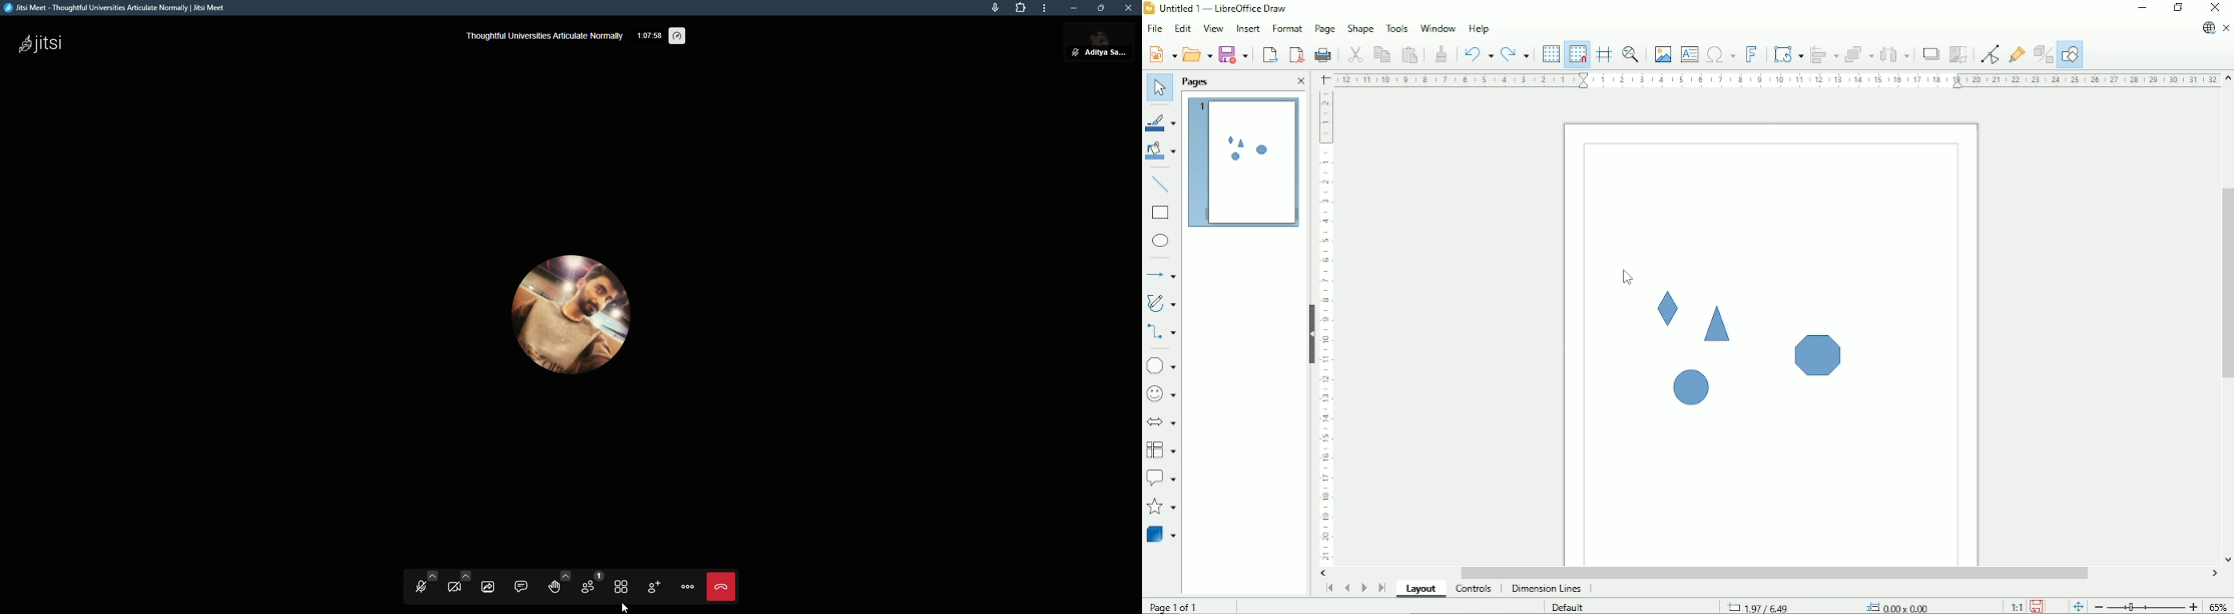 The width and height of the screenshot is (2240, 616). What do you see at coordinates (1157, 87) in the screenshot?
I see `Select` at bounding box center [1157, 87].